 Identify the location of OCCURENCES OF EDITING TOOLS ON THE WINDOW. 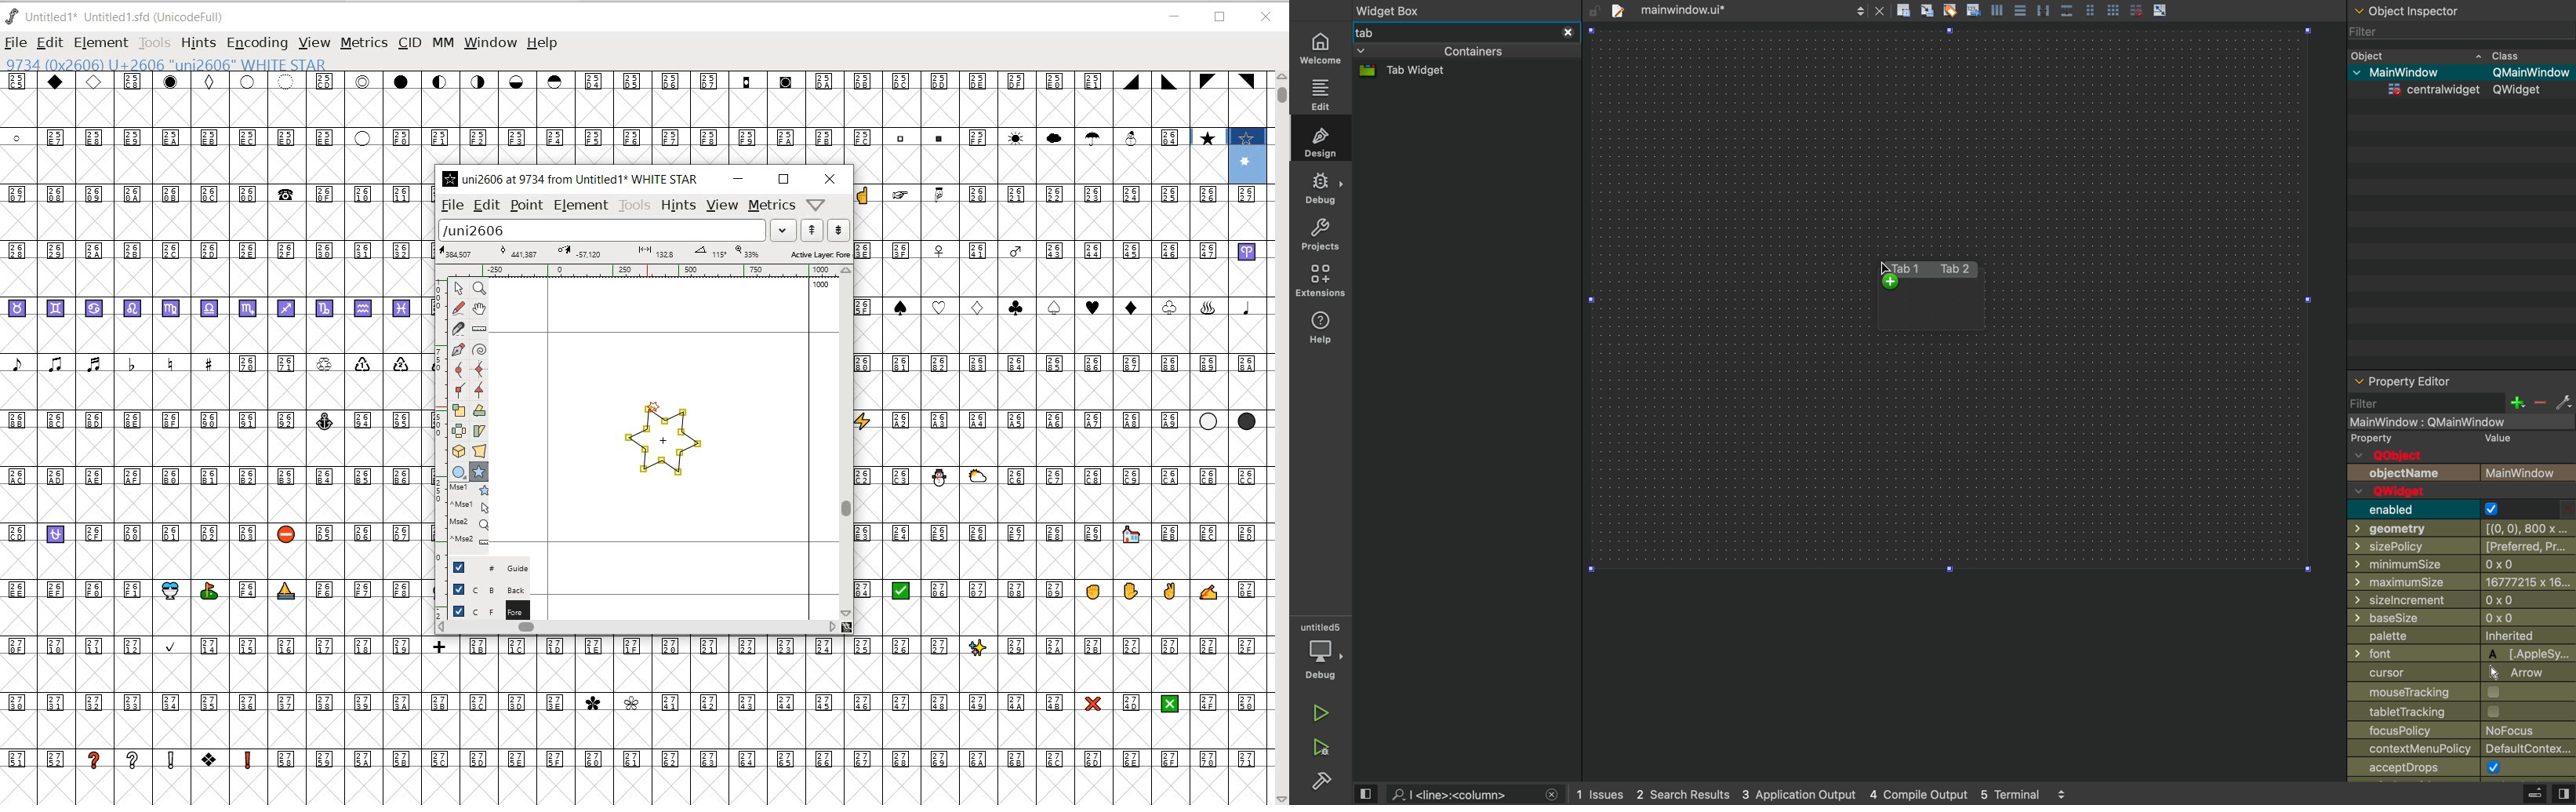
(471, 515).